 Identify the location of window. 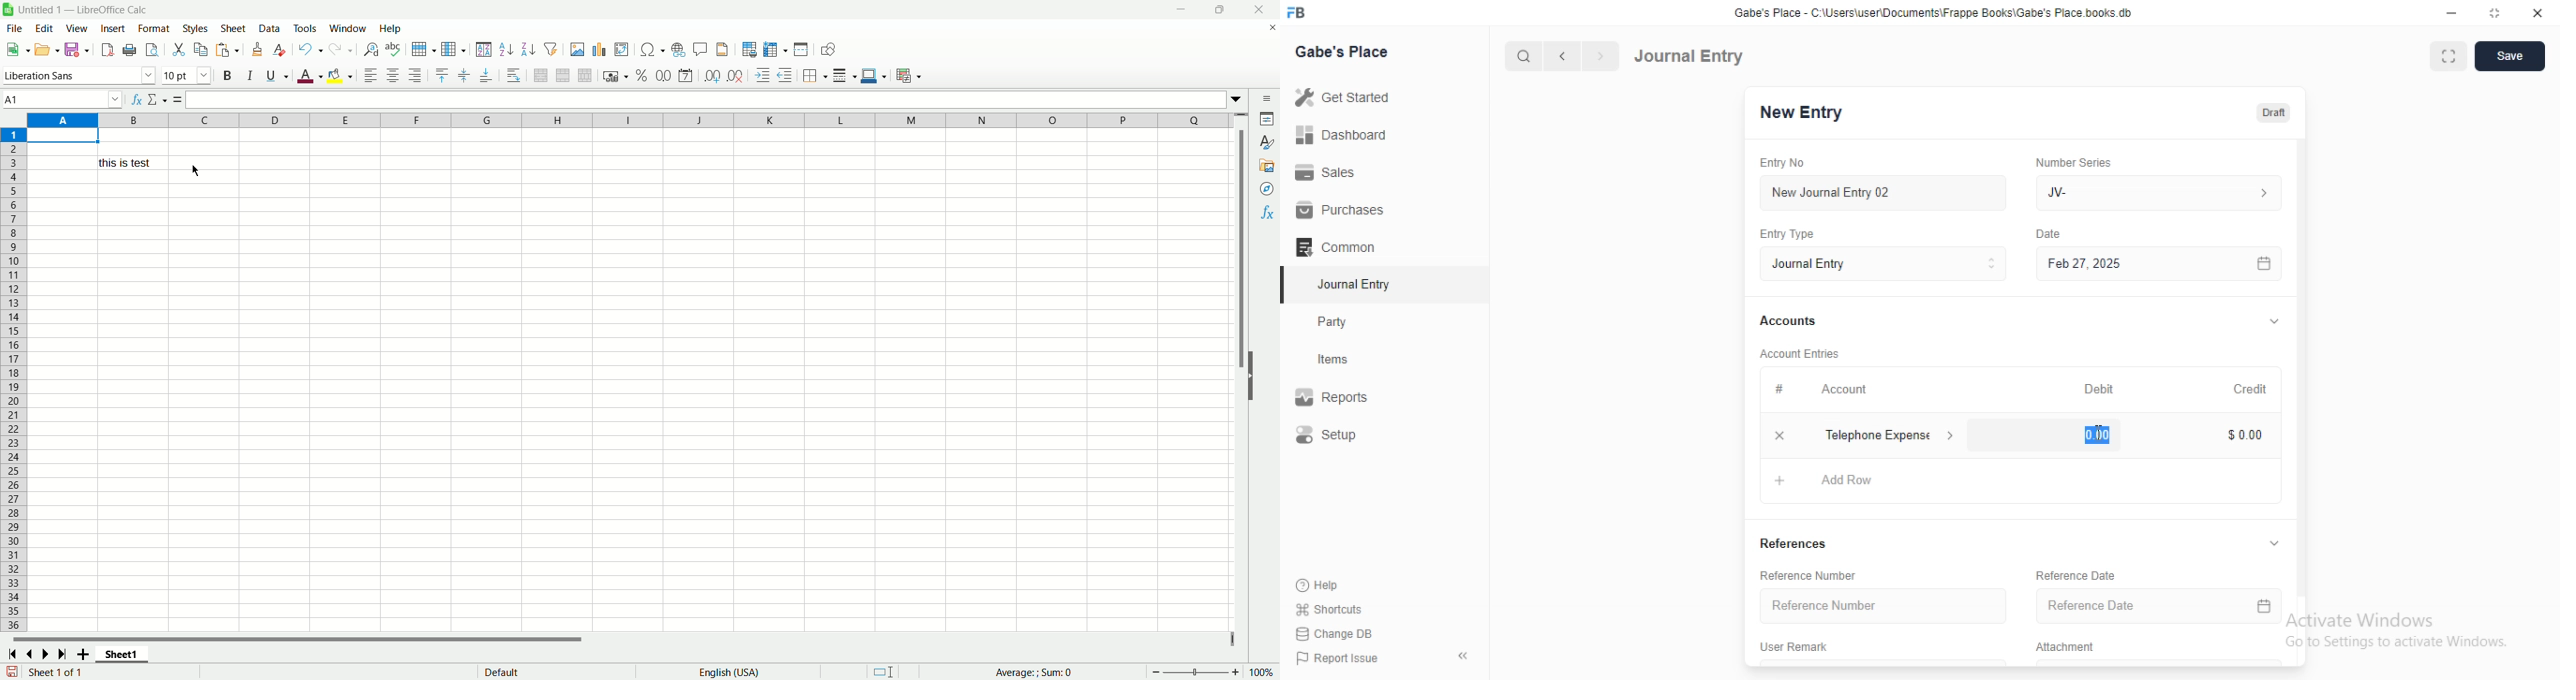
(349, 28).